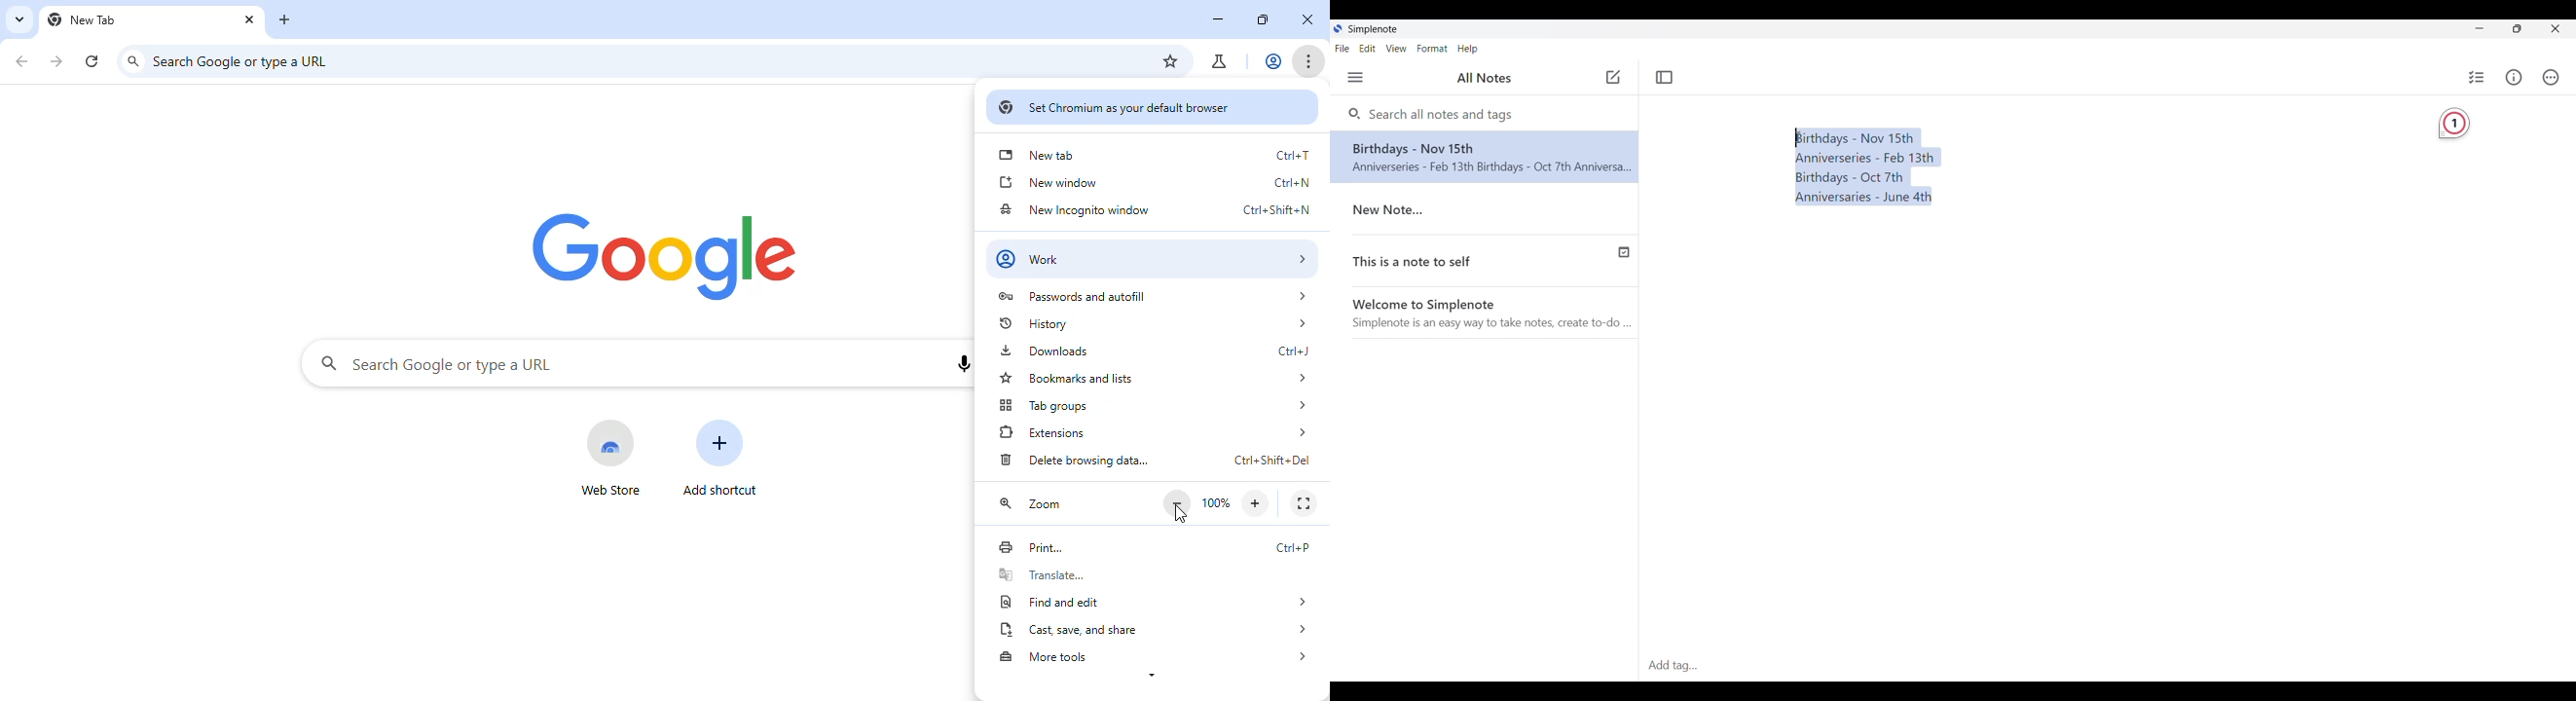 Image resolution: width=2576 pixels, height=728 pixels. Describe the element at coordinates (1368, 49) in the screenshot. I see `Edit menu` at that location.